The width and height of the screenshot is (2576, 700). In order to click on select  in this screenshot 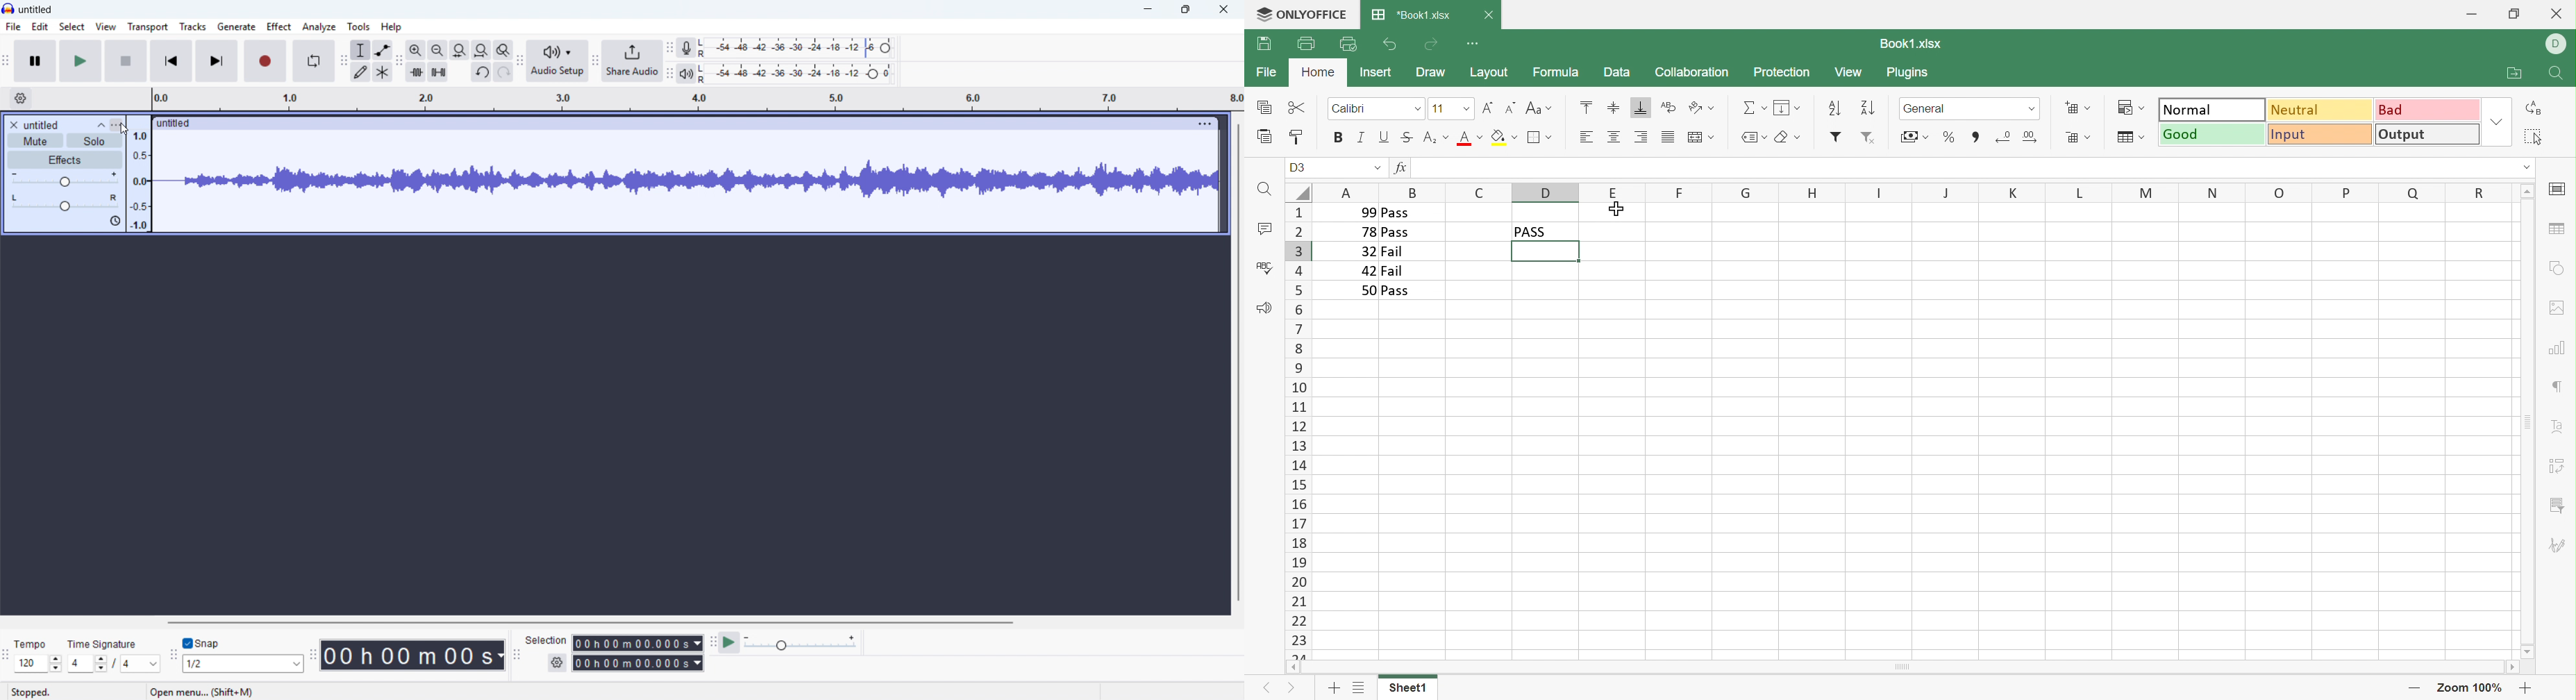, I will do `click(73, 27)`.